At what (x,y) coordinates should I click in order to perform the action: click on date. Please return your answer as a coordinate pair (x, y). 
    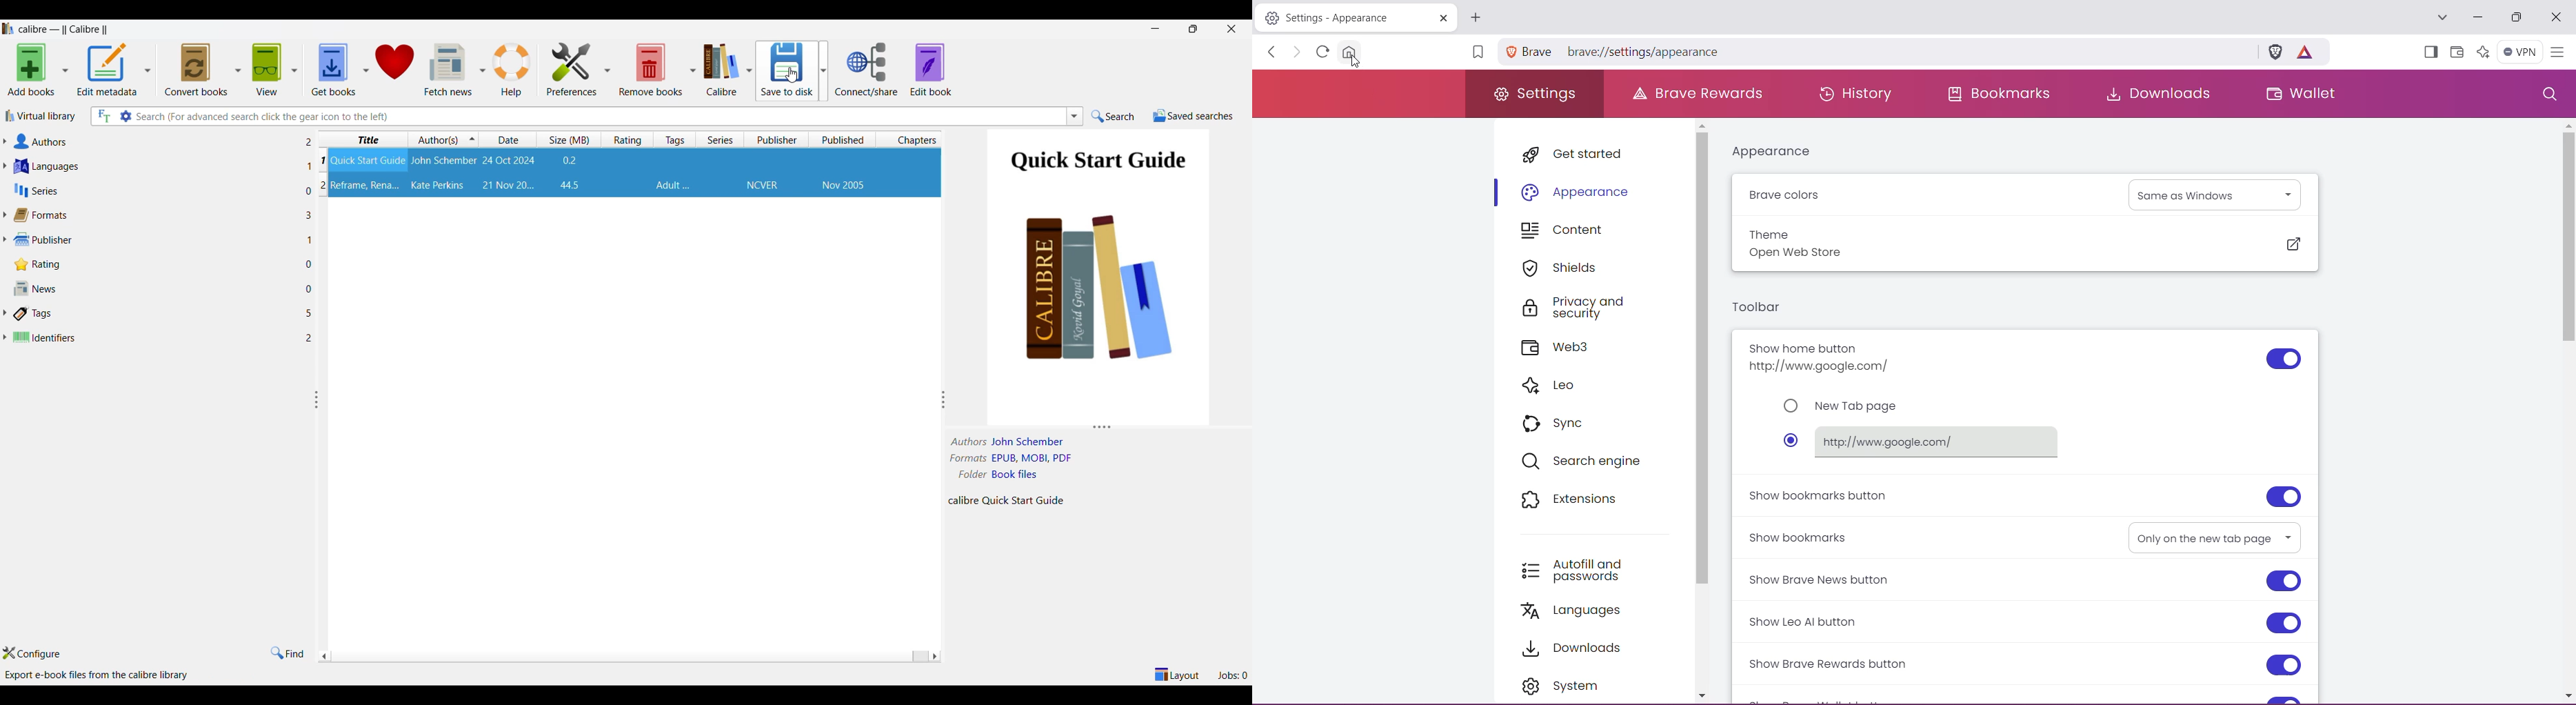
    Looking at the image, I should click on (509, 161).